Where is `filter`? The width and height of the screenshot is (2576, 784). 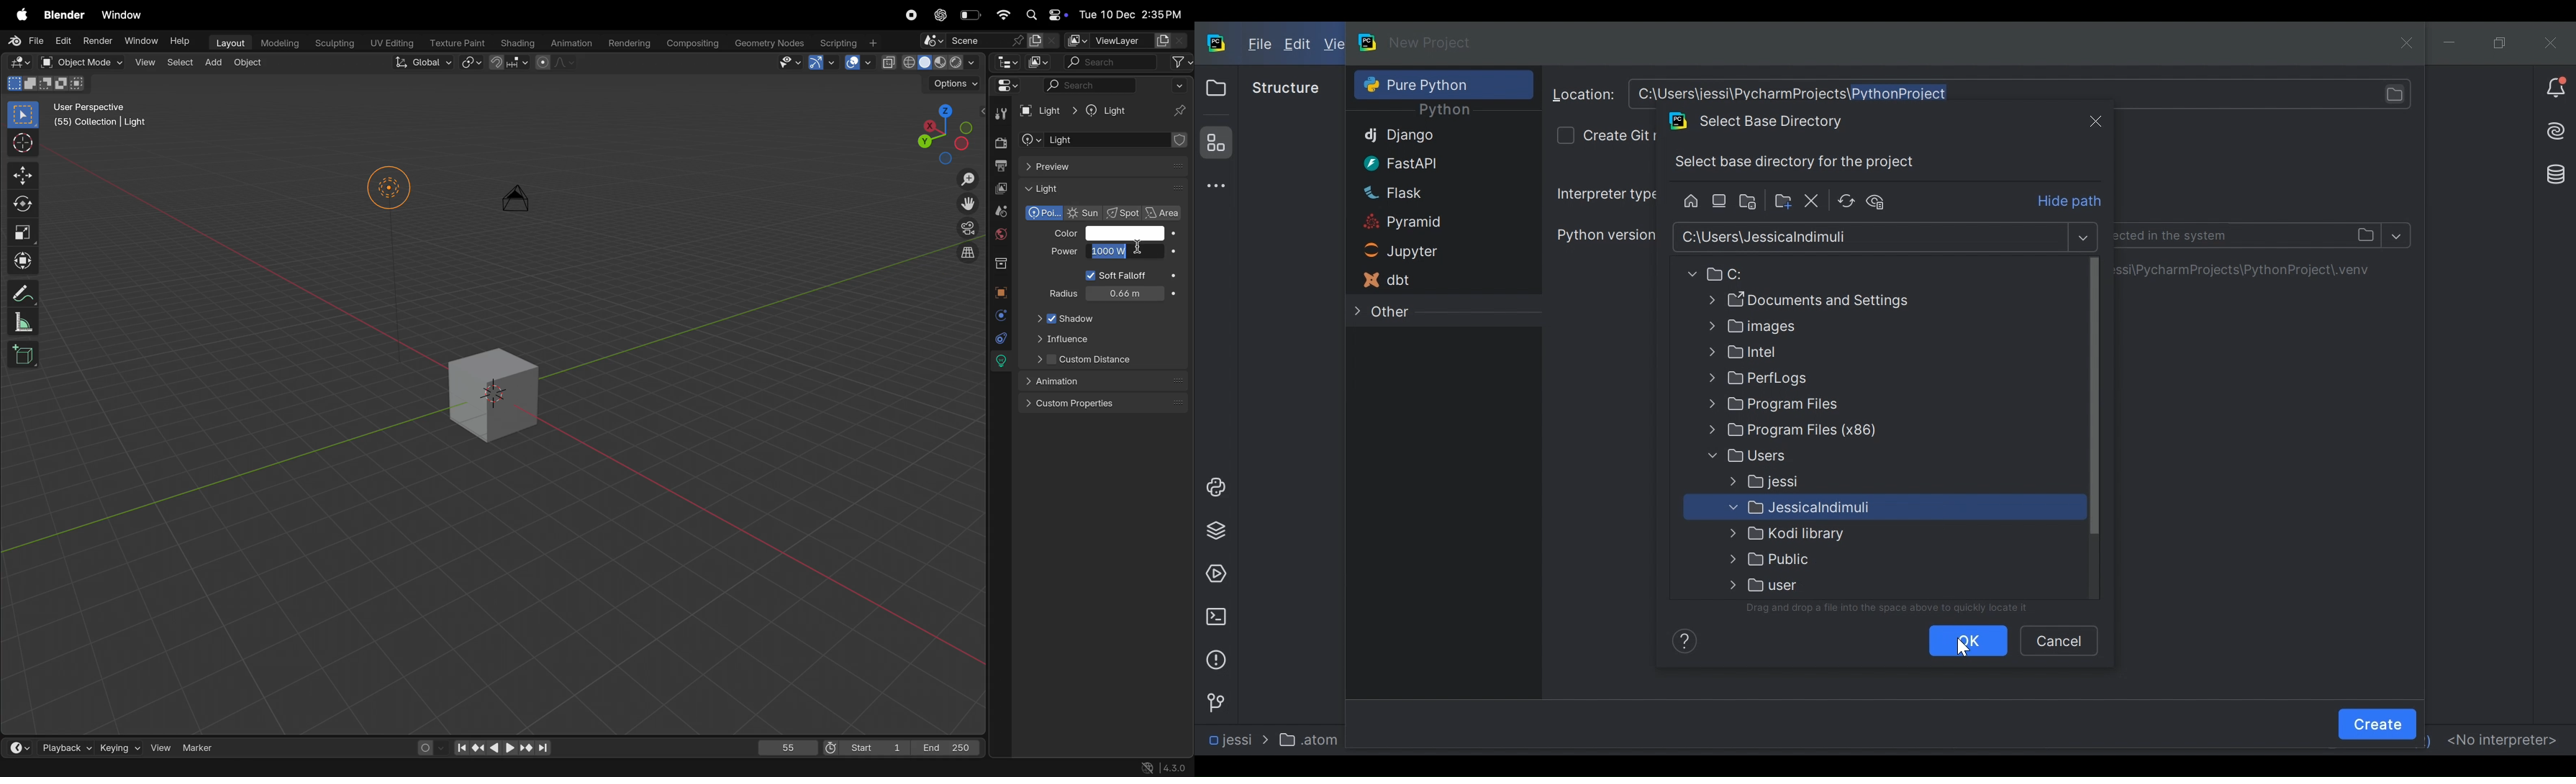
filter is located at coordinates (1181, 62).